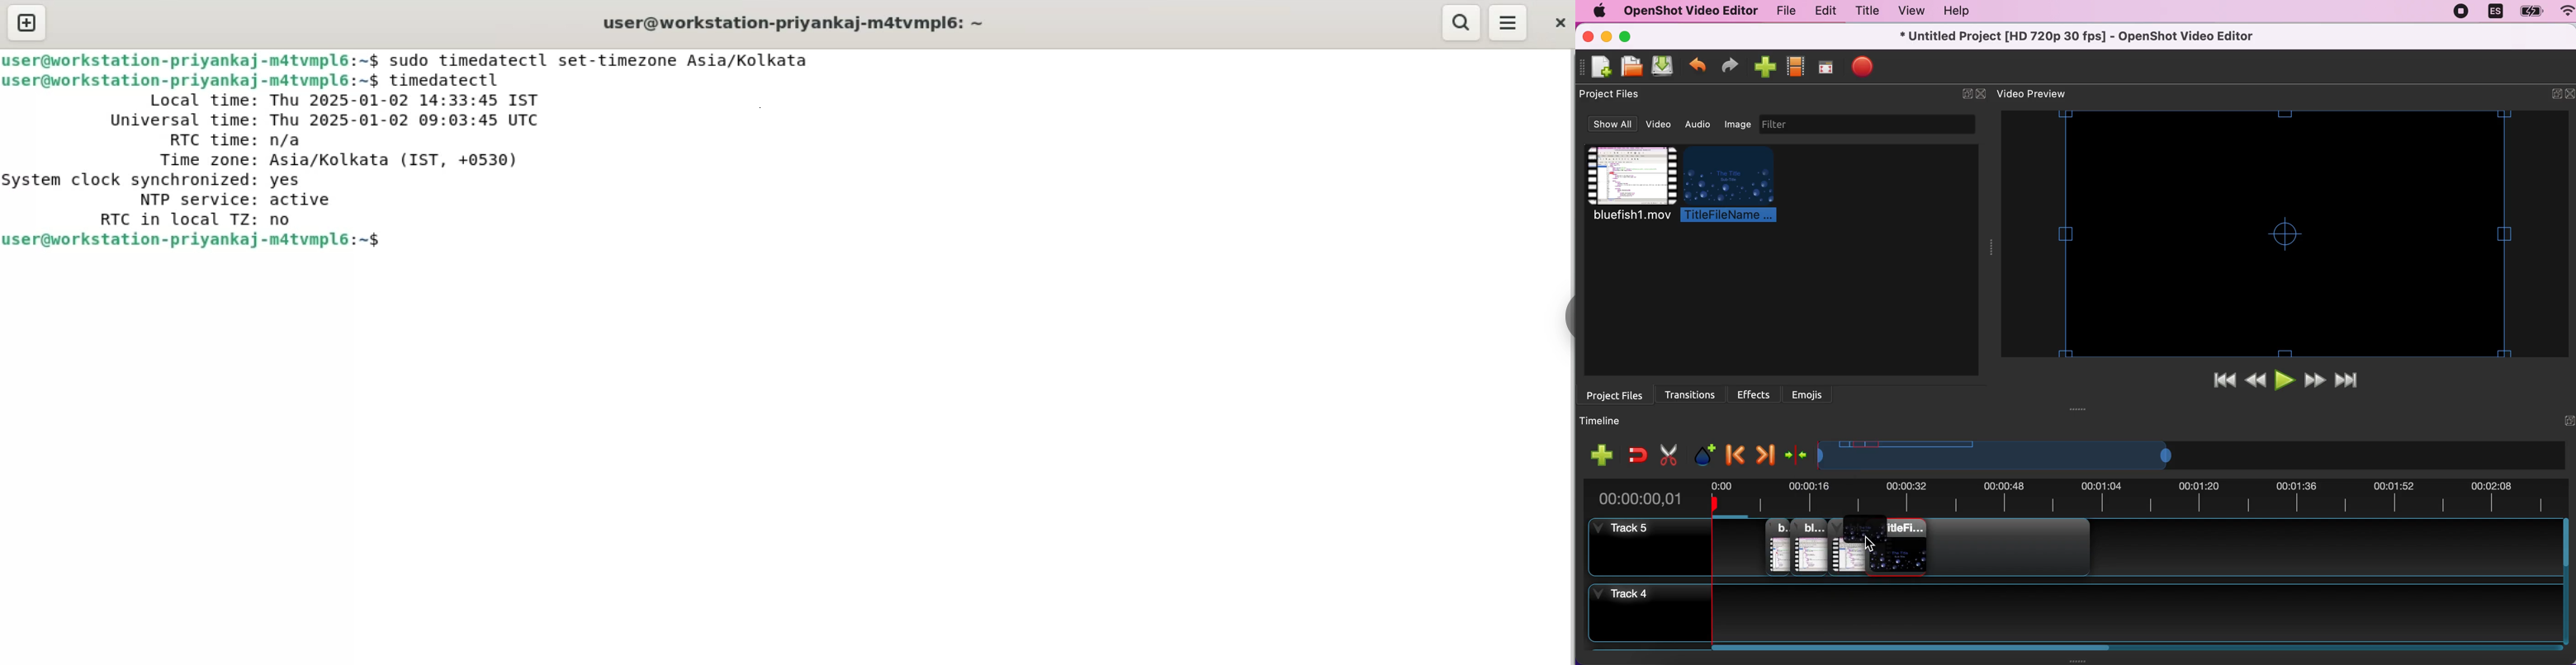  I want to click on effects, so click(1757, 392).